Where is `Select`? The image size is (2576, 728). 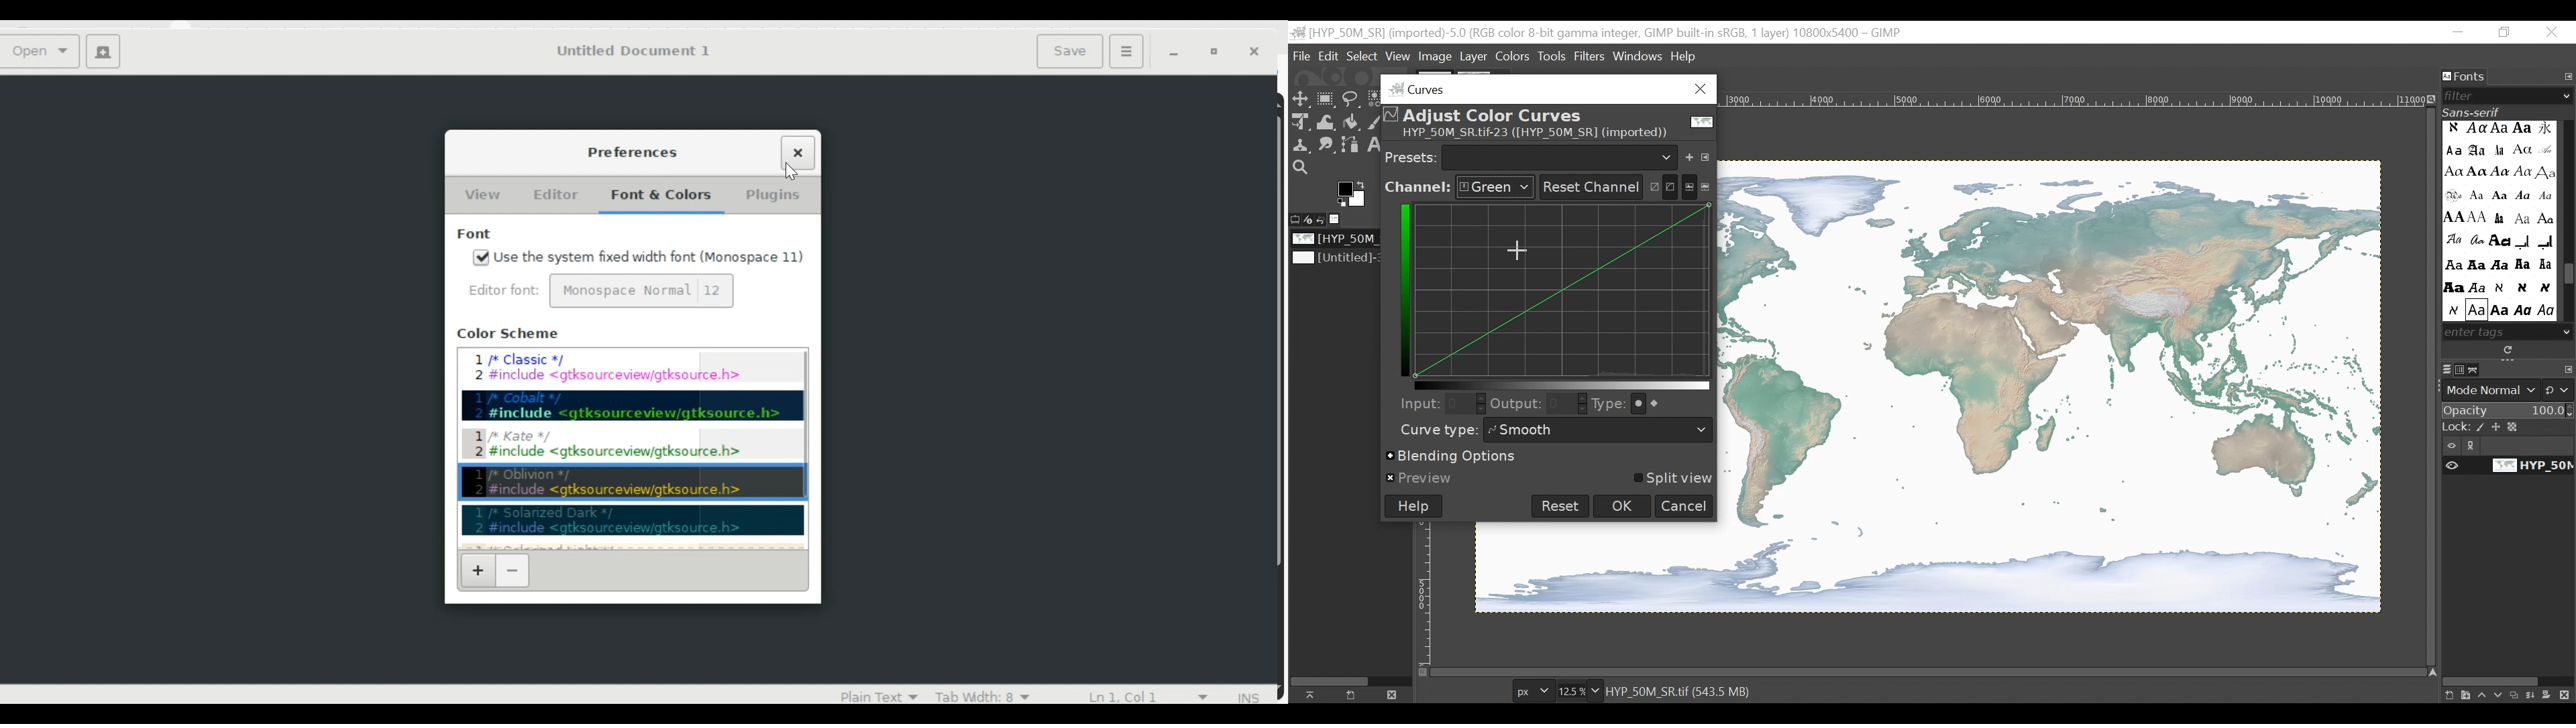
Select is located at coordinates (1362, 56).